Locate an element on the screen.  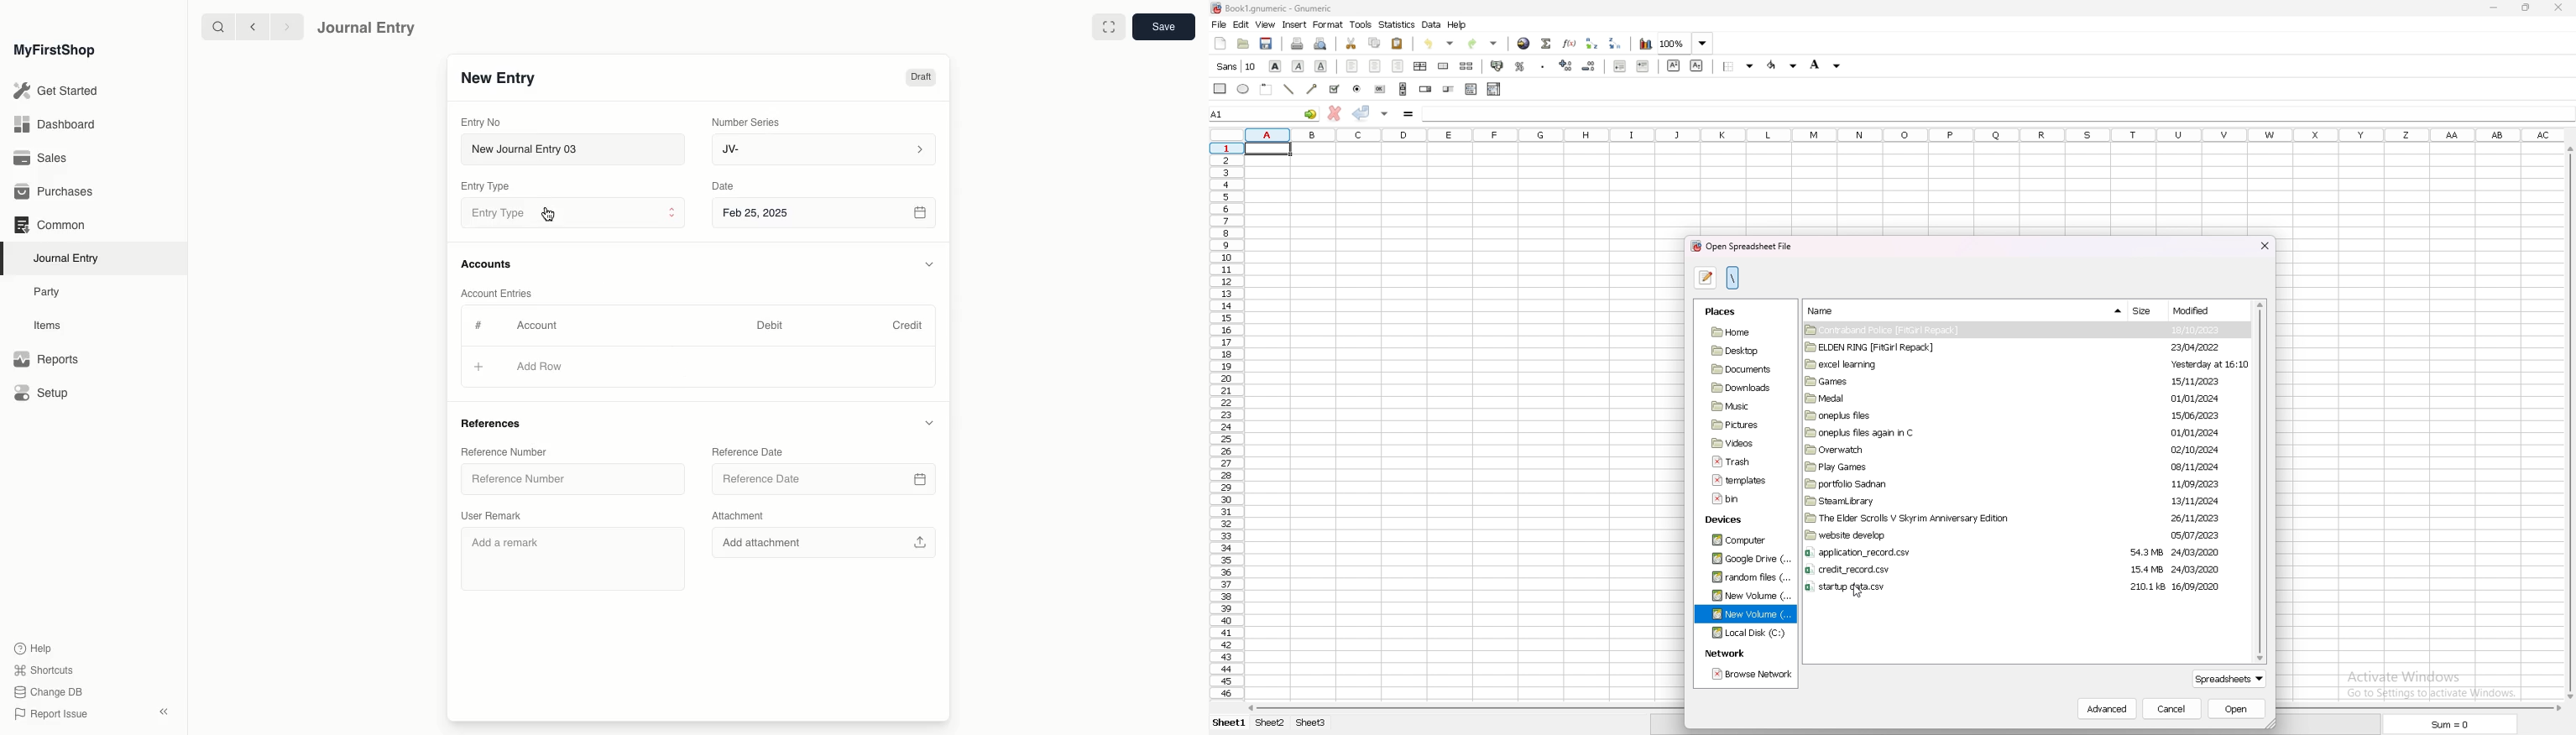
increase indent is located at coordinates (1643, 66).